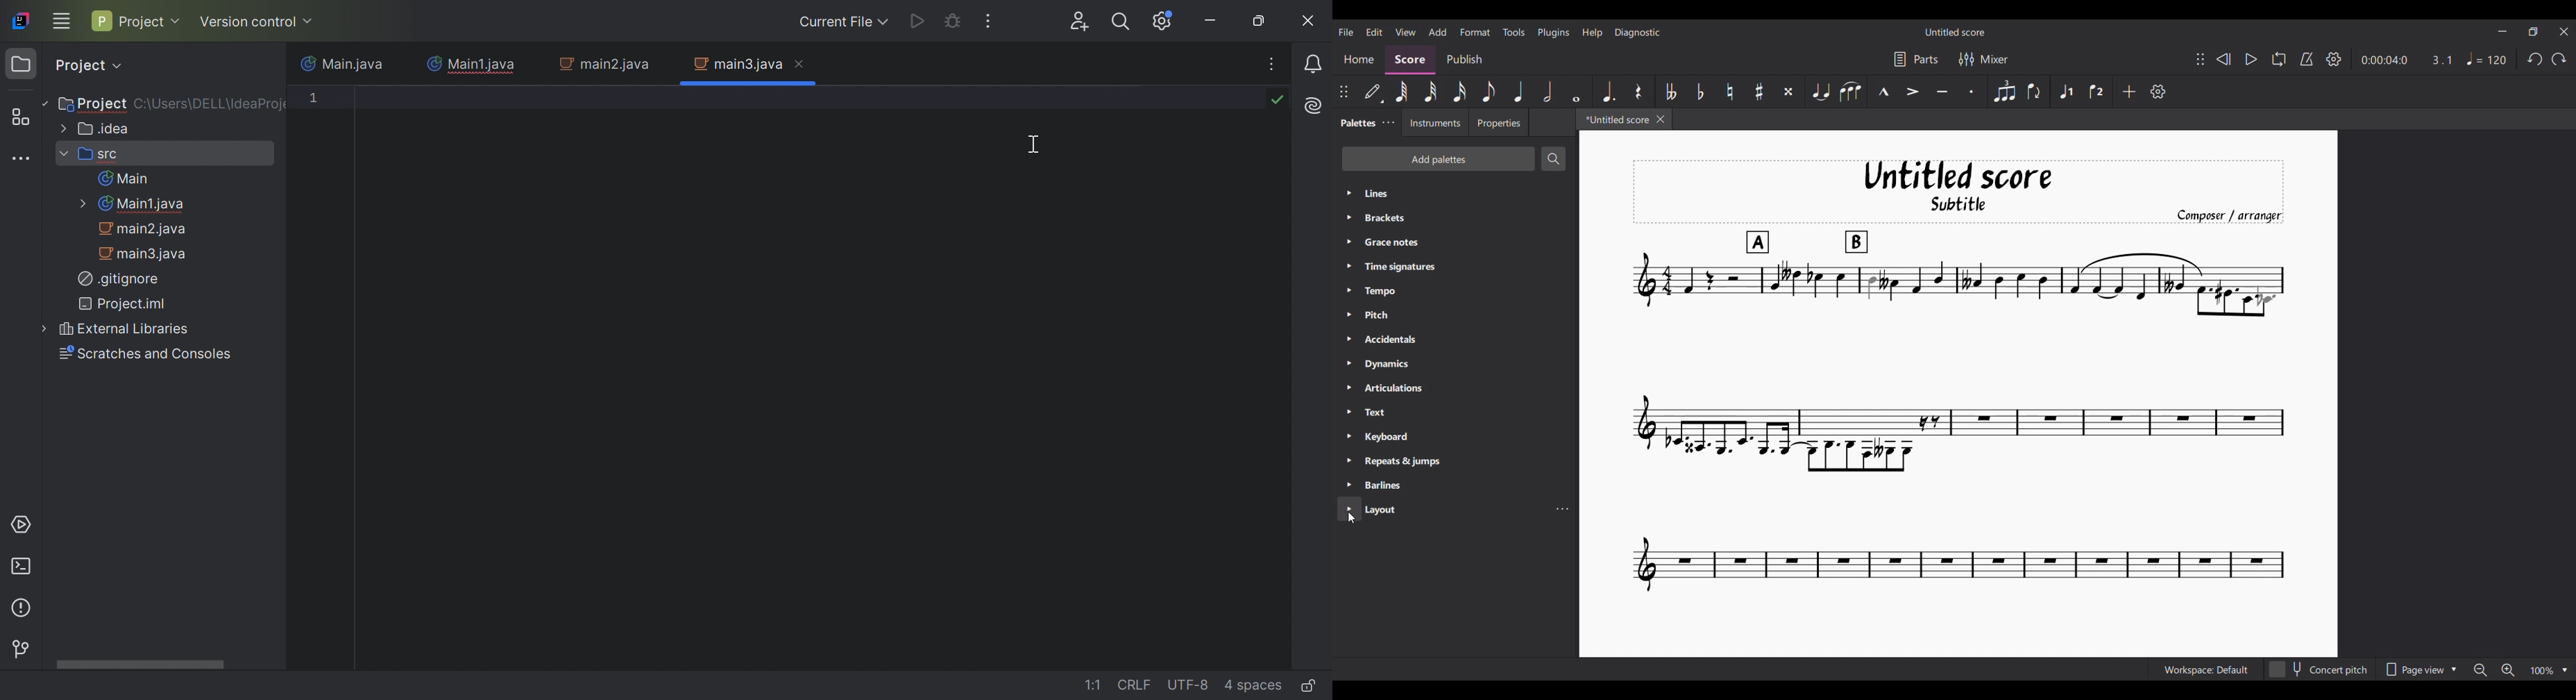 The image size is (2576, 700). Describe the element at coordinates (1375, 32) in the screenshot. I see `Edit menu` at that location.